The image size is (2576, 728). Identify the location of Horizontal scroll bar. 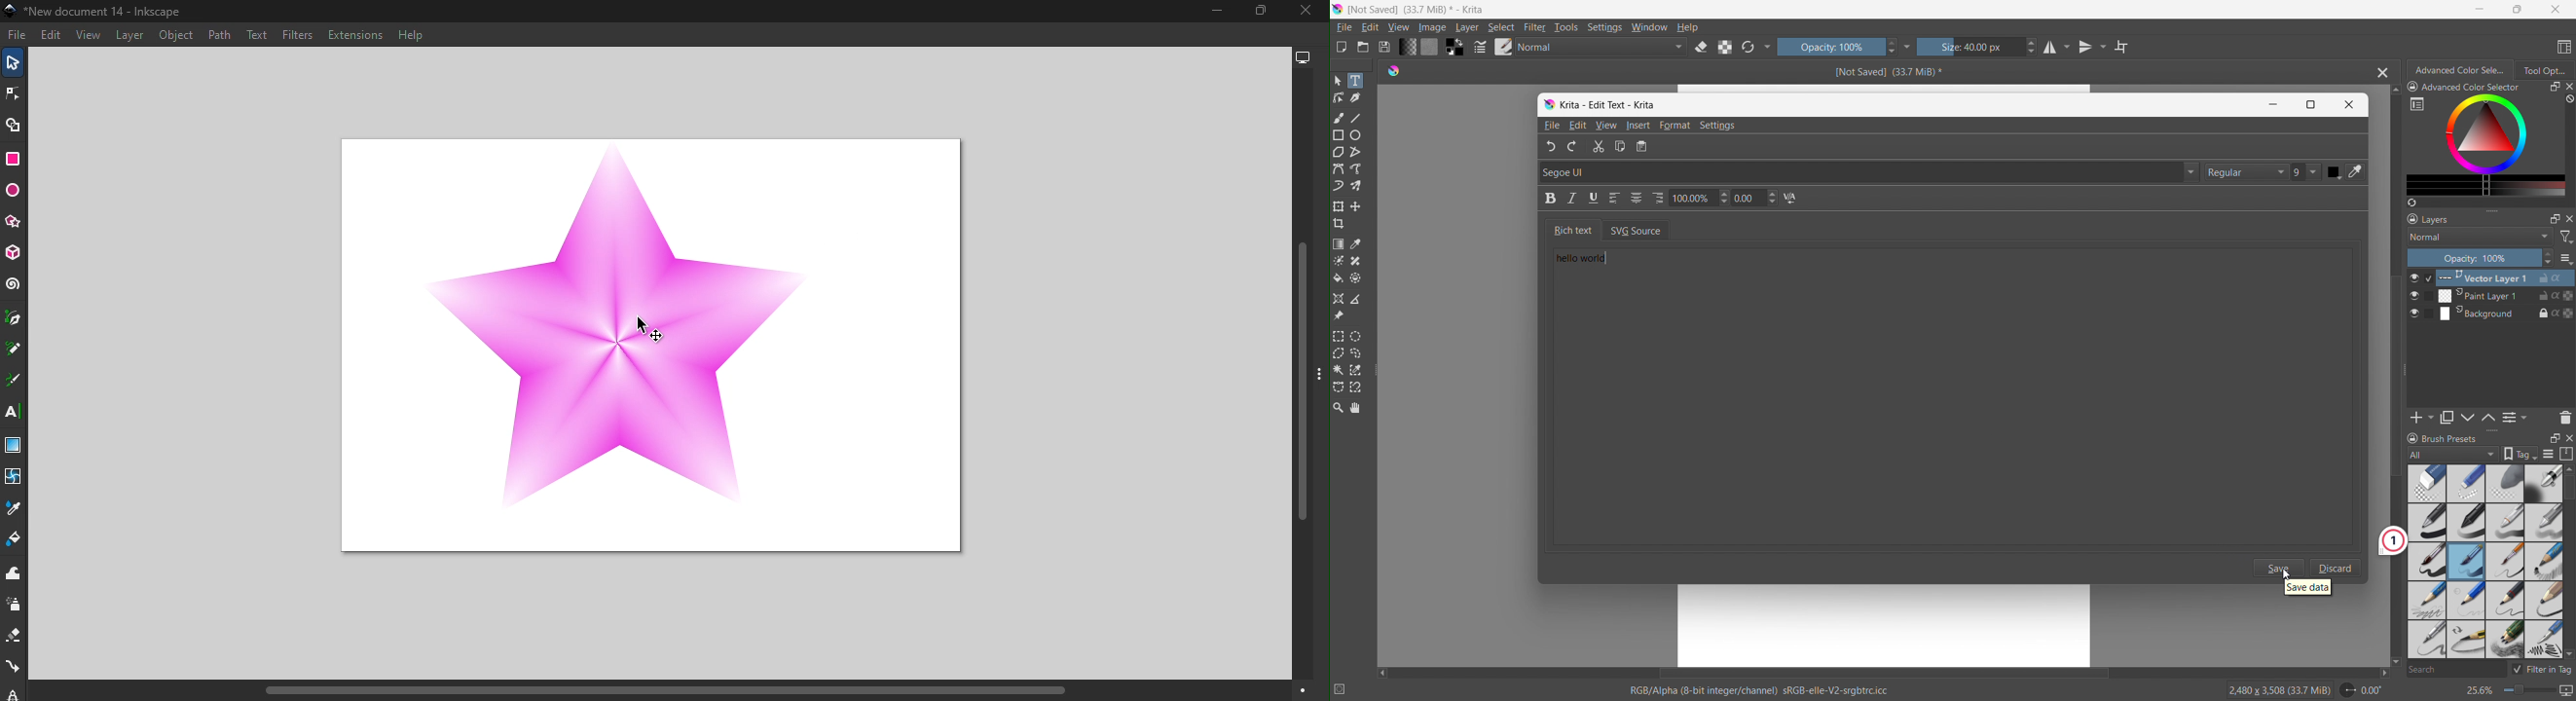
(670, 688).